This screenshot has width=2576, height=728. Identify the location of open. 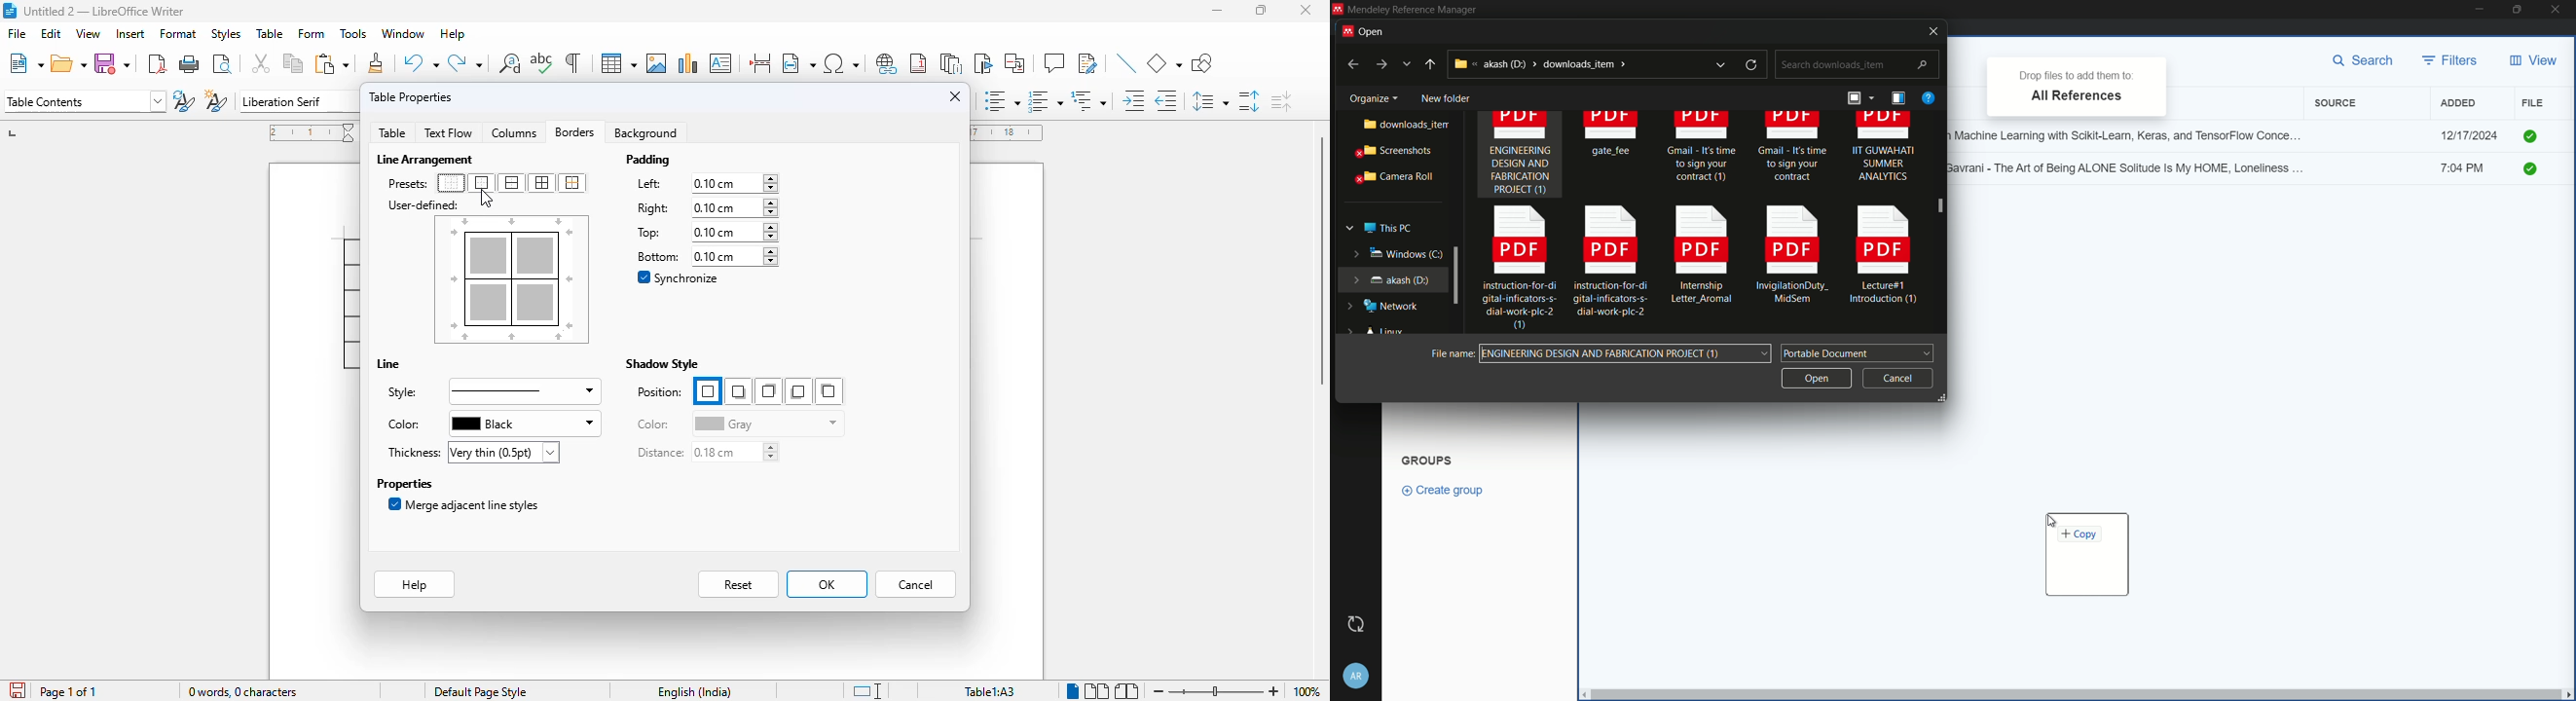
(1369, 30).